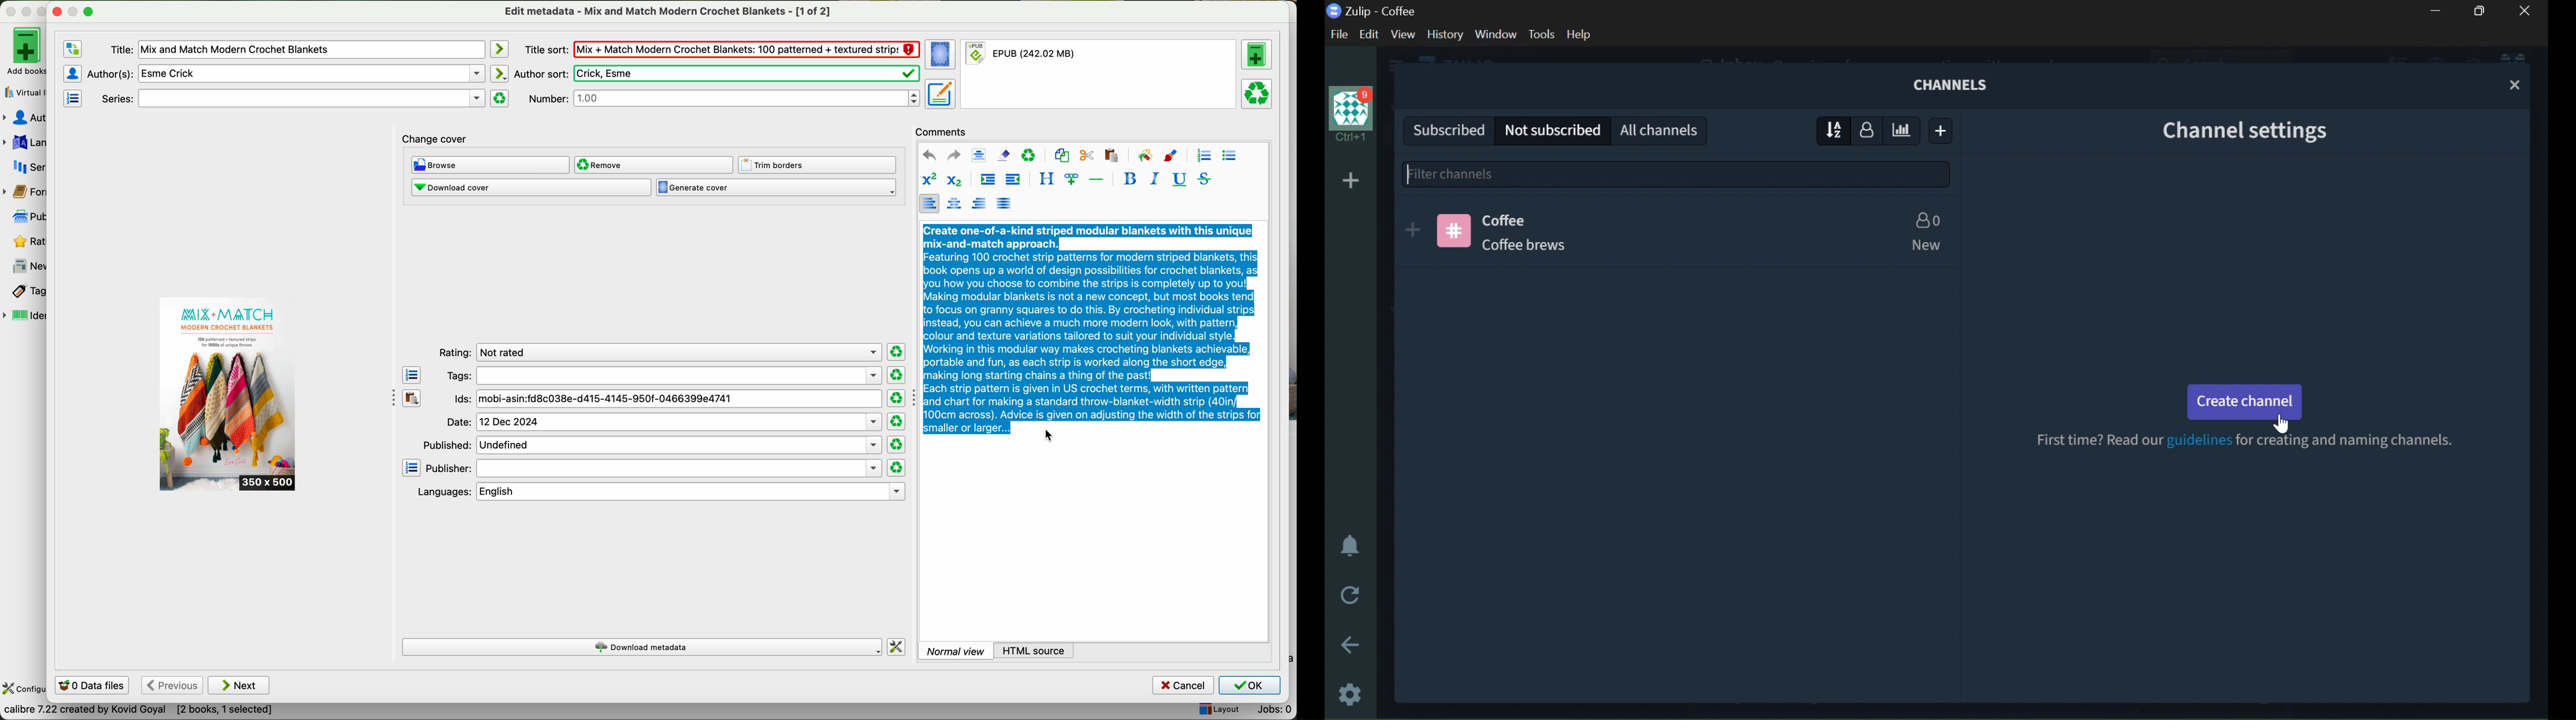 This screenshot has width=2576, height=728. I want to click on generate cover, so click(777, 188).